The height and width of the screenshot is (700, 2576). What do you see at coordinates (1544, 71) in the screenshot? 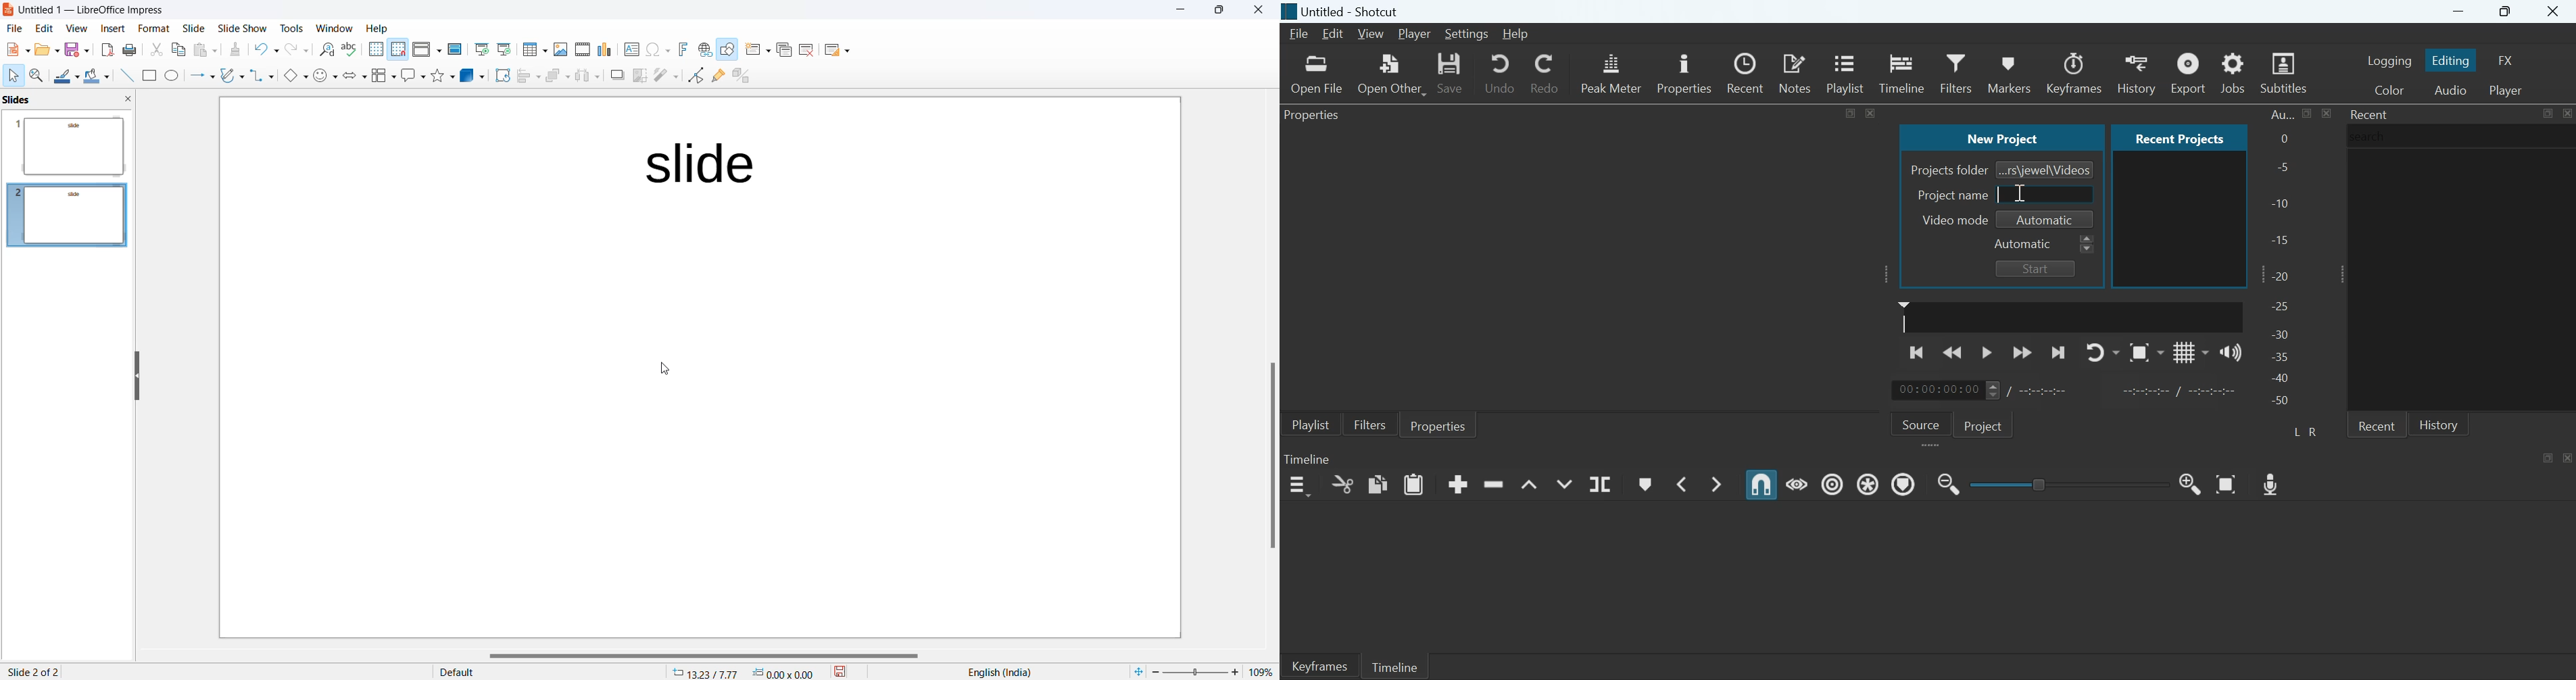
I see `Redo` at bounding box center [1544, 71].